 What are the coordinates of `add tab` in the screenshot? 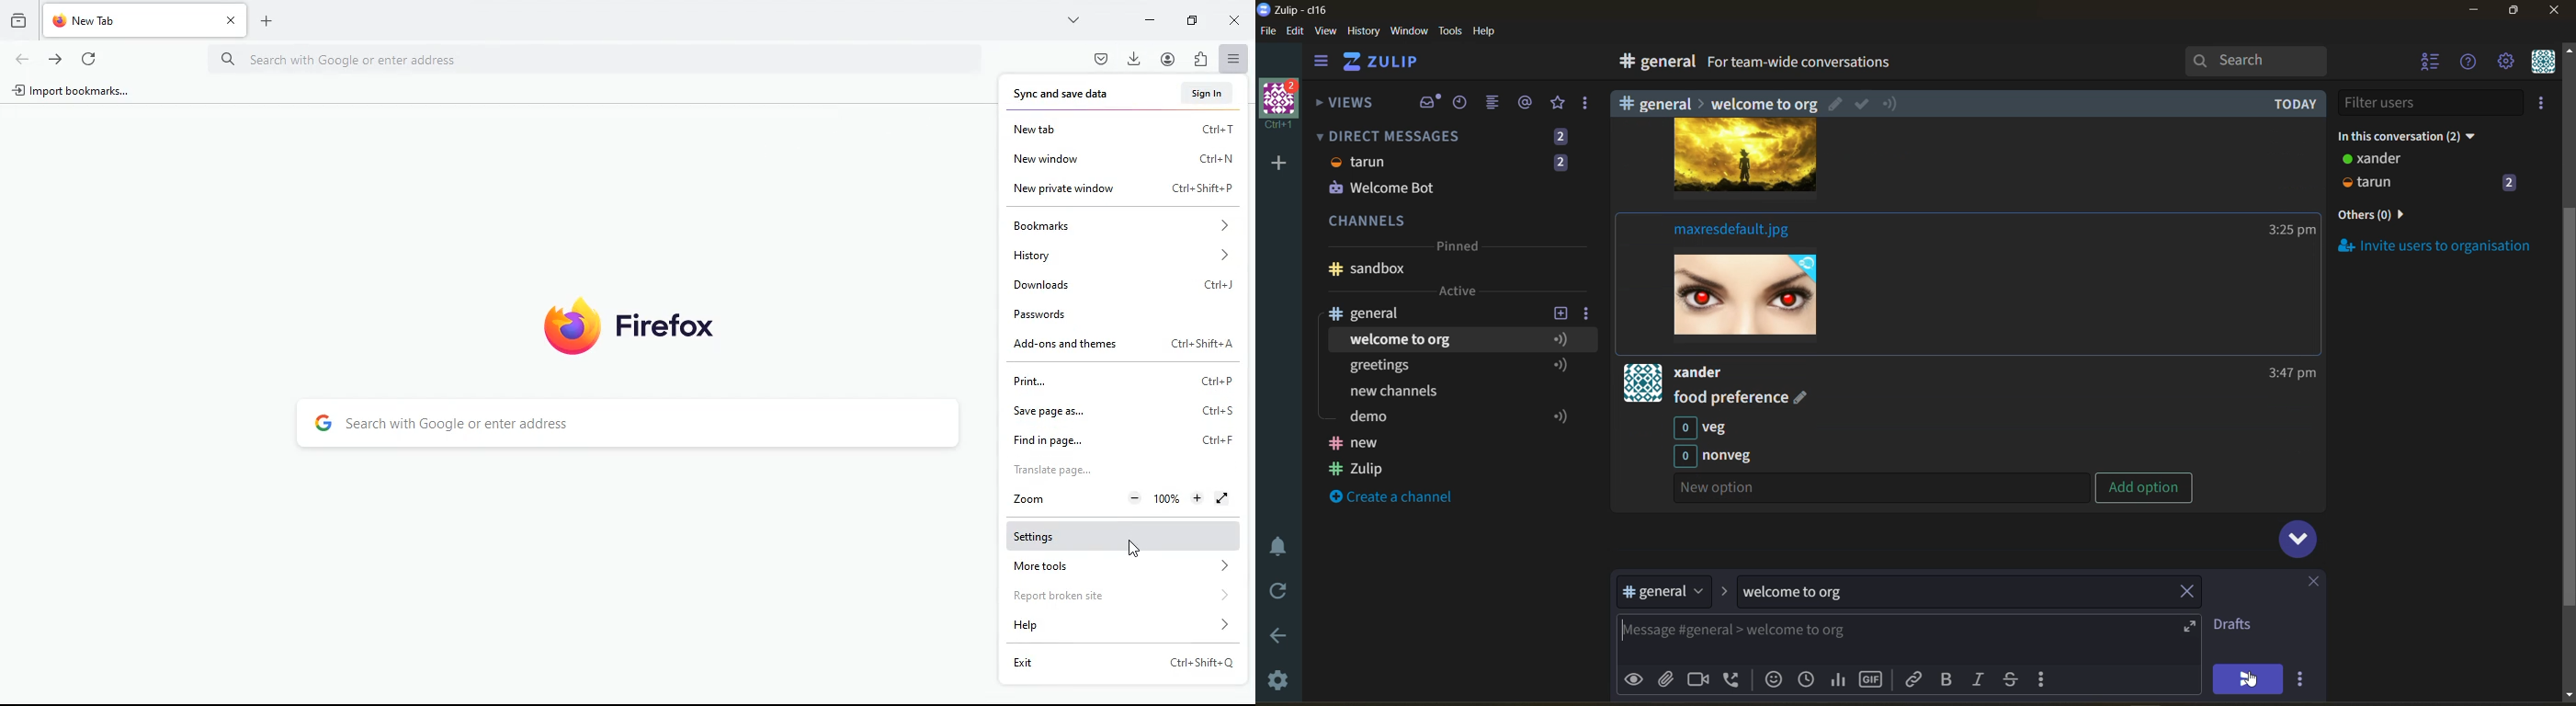 It's located at (271, 20).